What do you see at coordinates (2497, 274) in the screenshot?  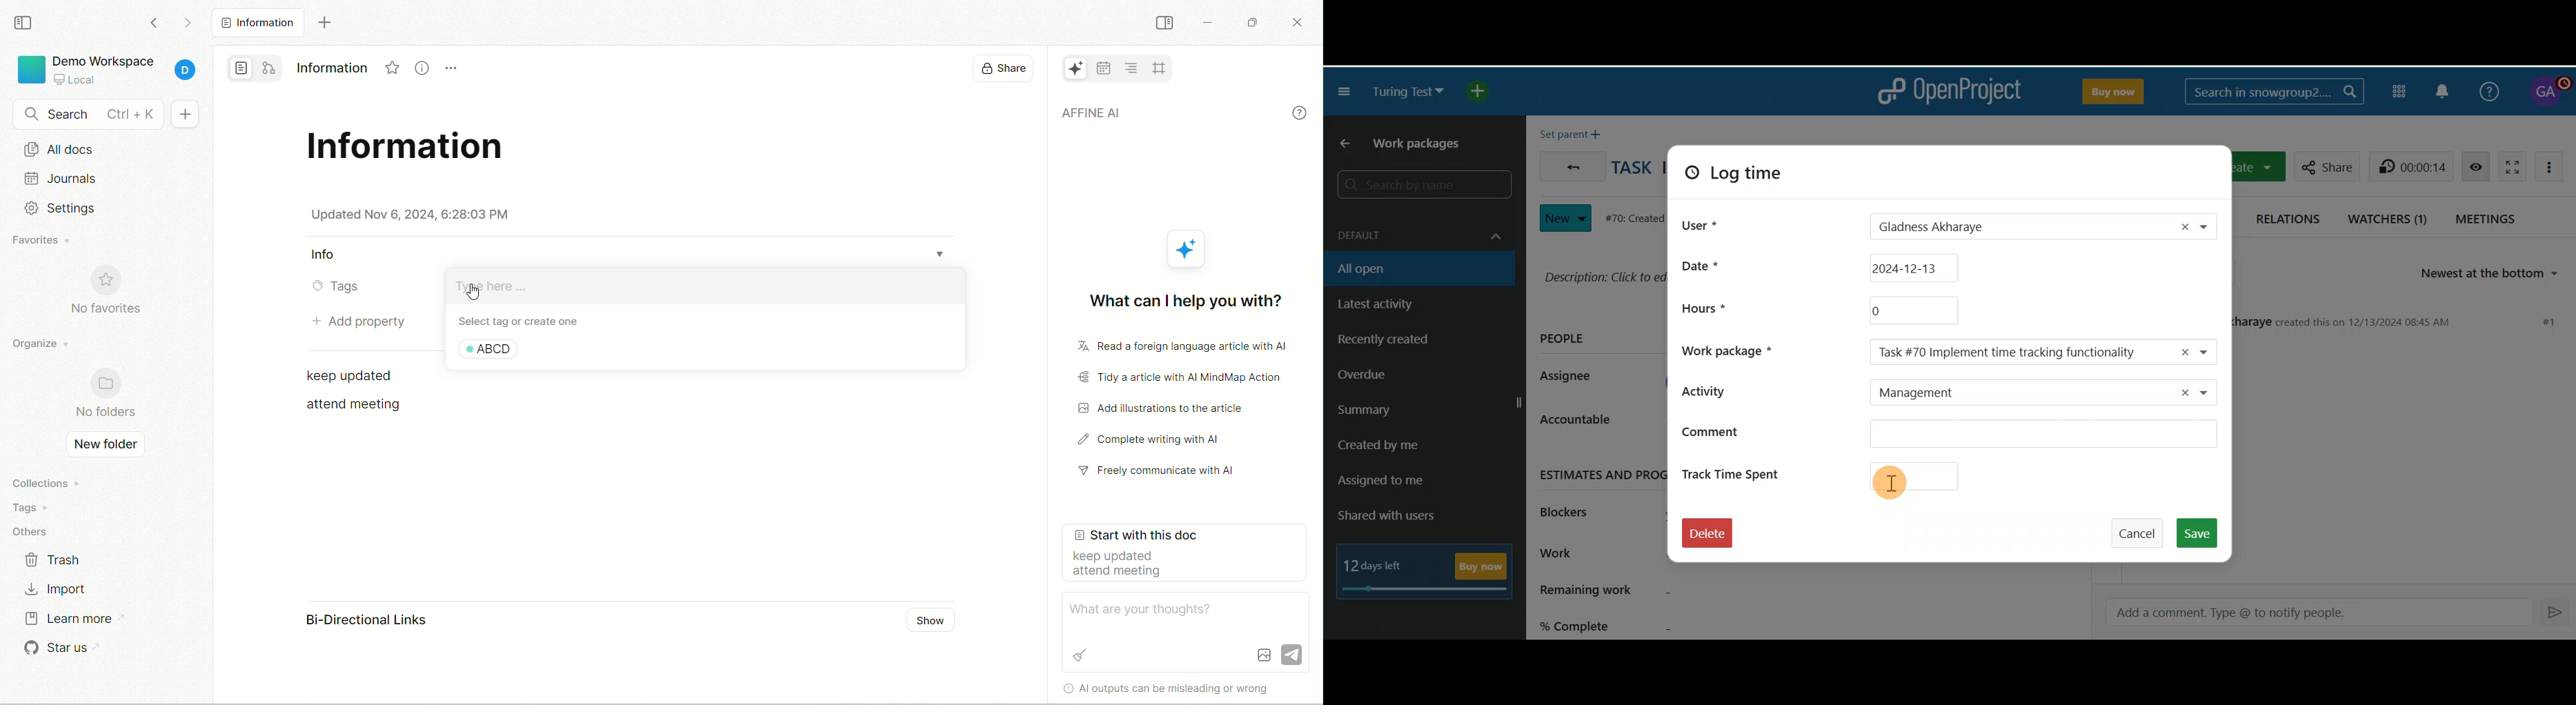 I see `Newest at the bottom` at bounding box center [2497, 274].